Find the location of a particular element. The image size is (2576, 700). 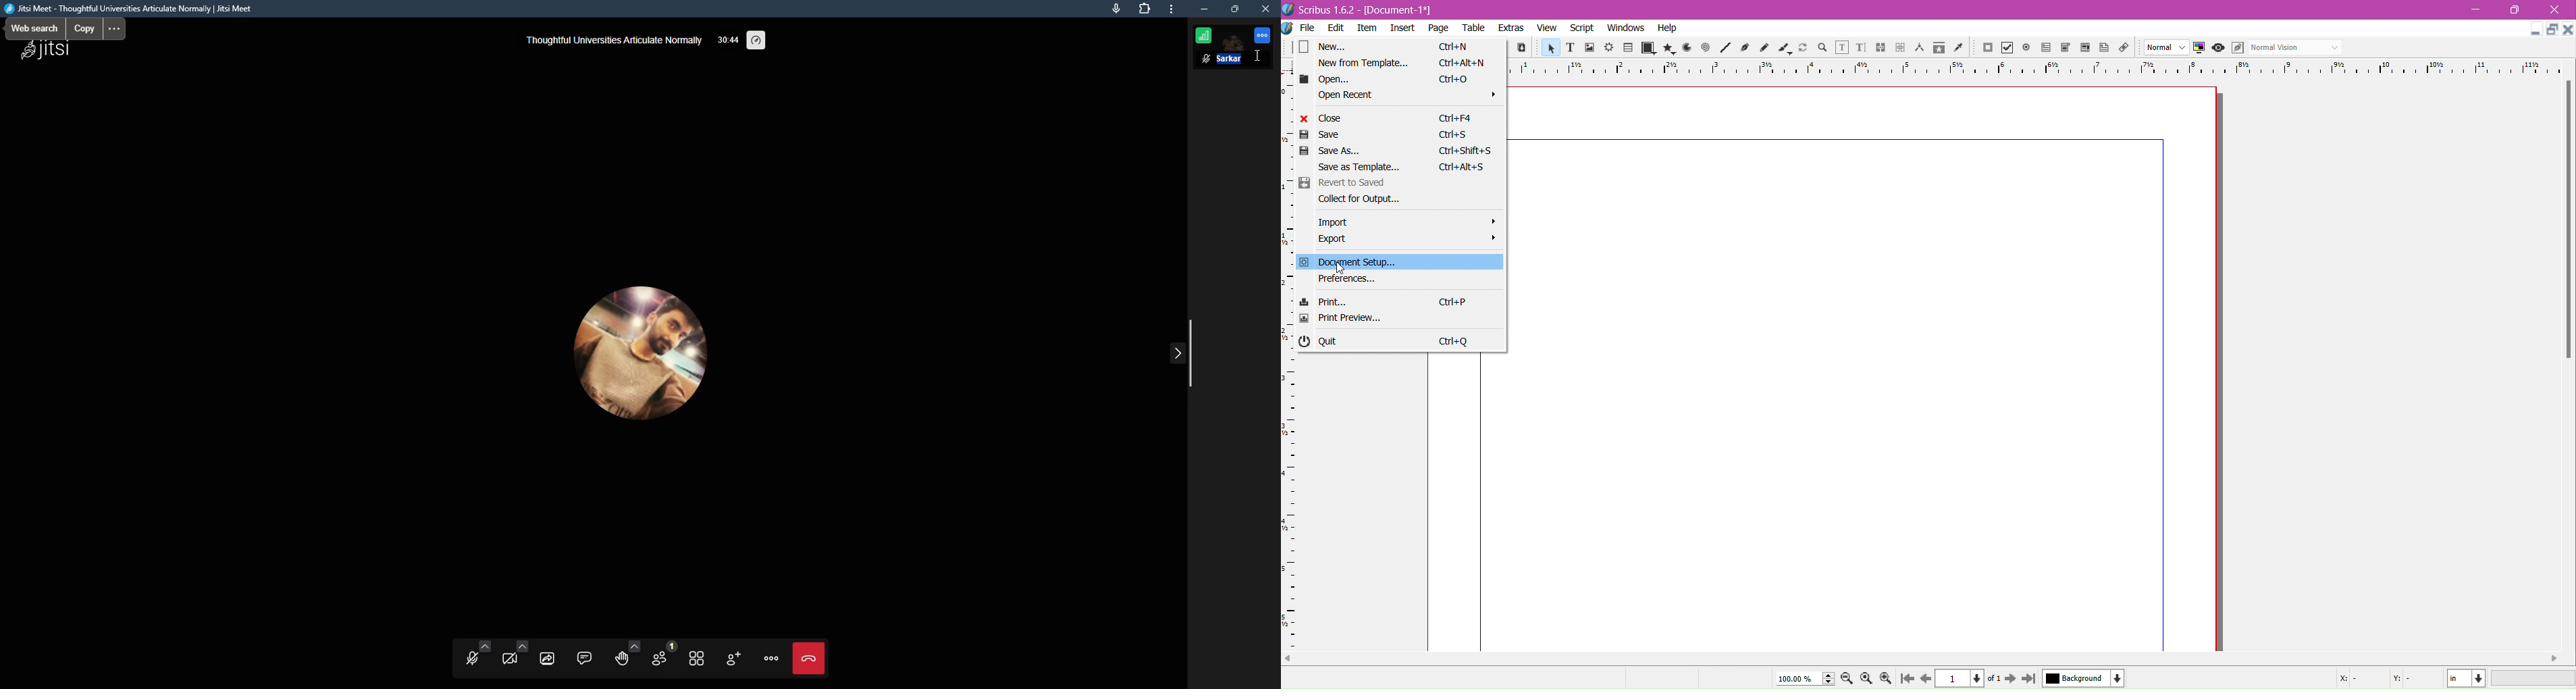

pdf checkbox is located at coordinates (2007, 48).